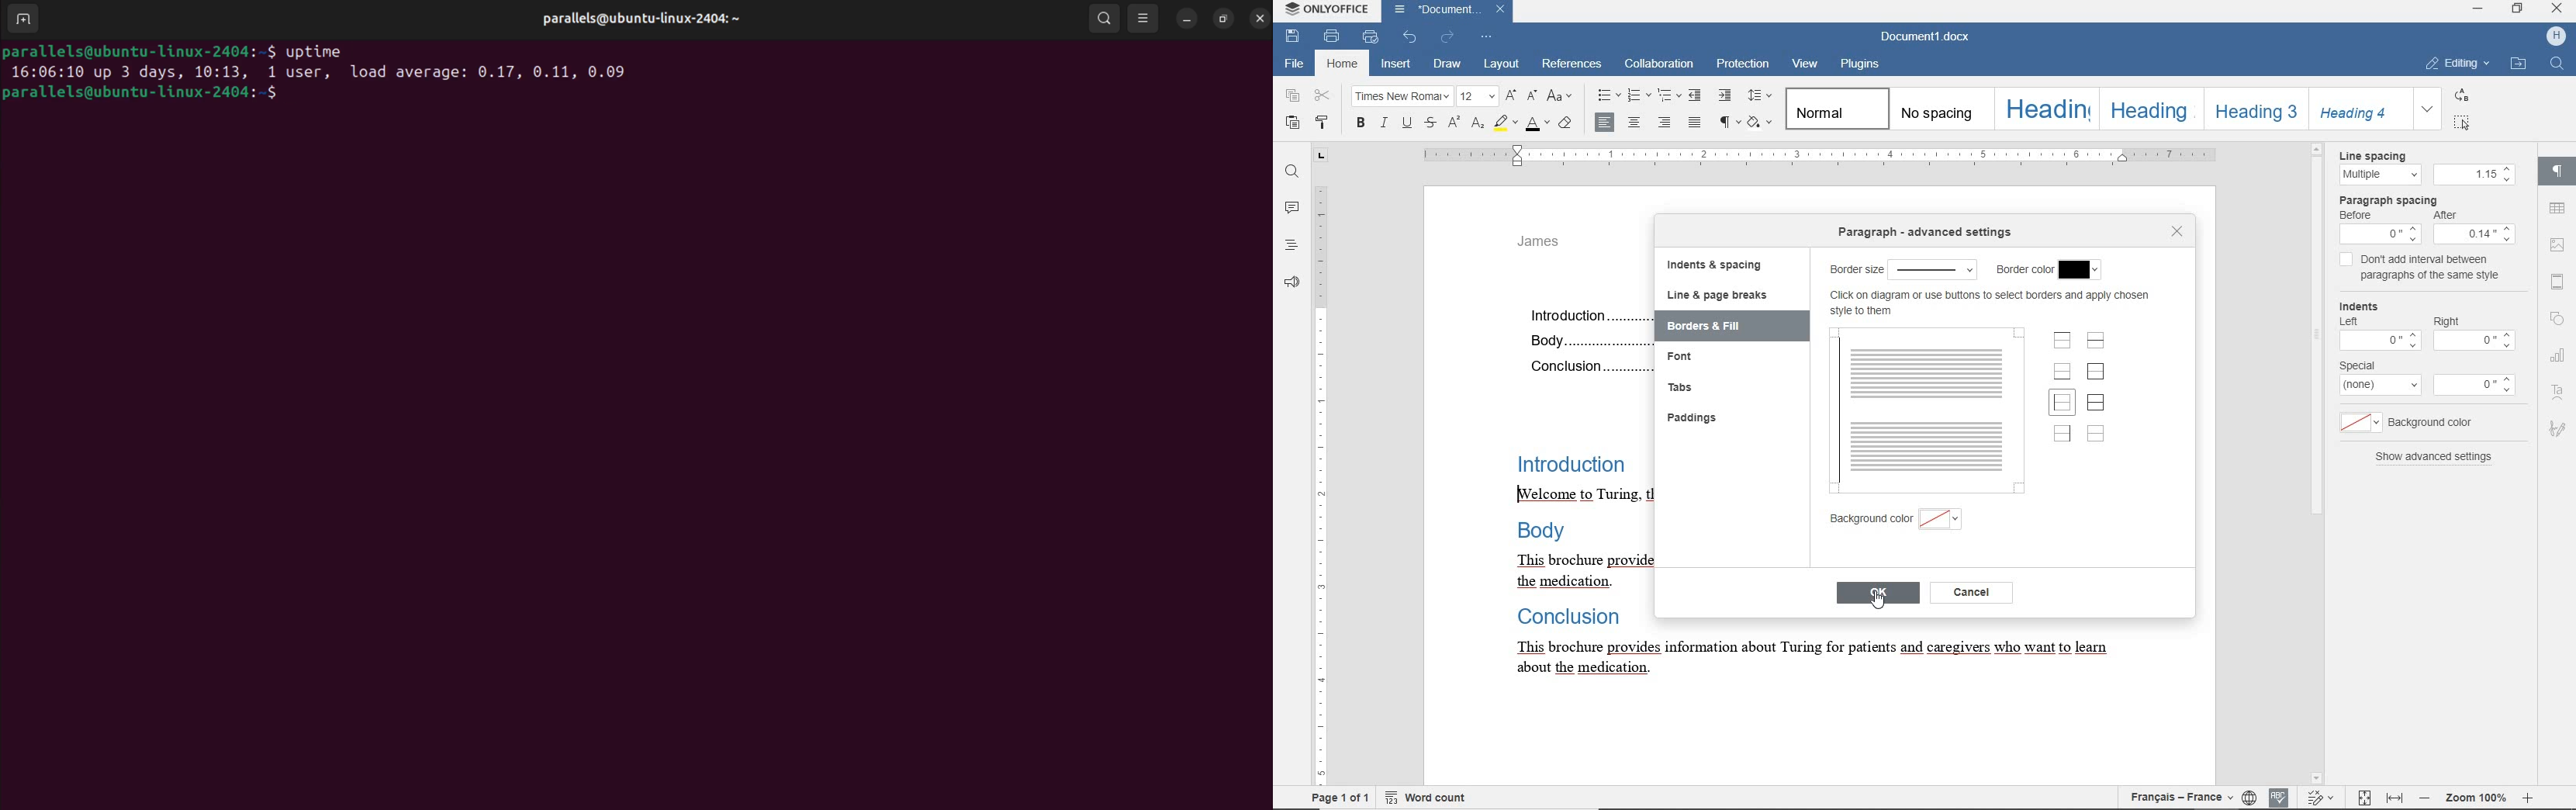 This screenshot has width=2576, height=812. Describe the element at coordinates (1447, 36) in the screenshot. I see `redo` at that location.